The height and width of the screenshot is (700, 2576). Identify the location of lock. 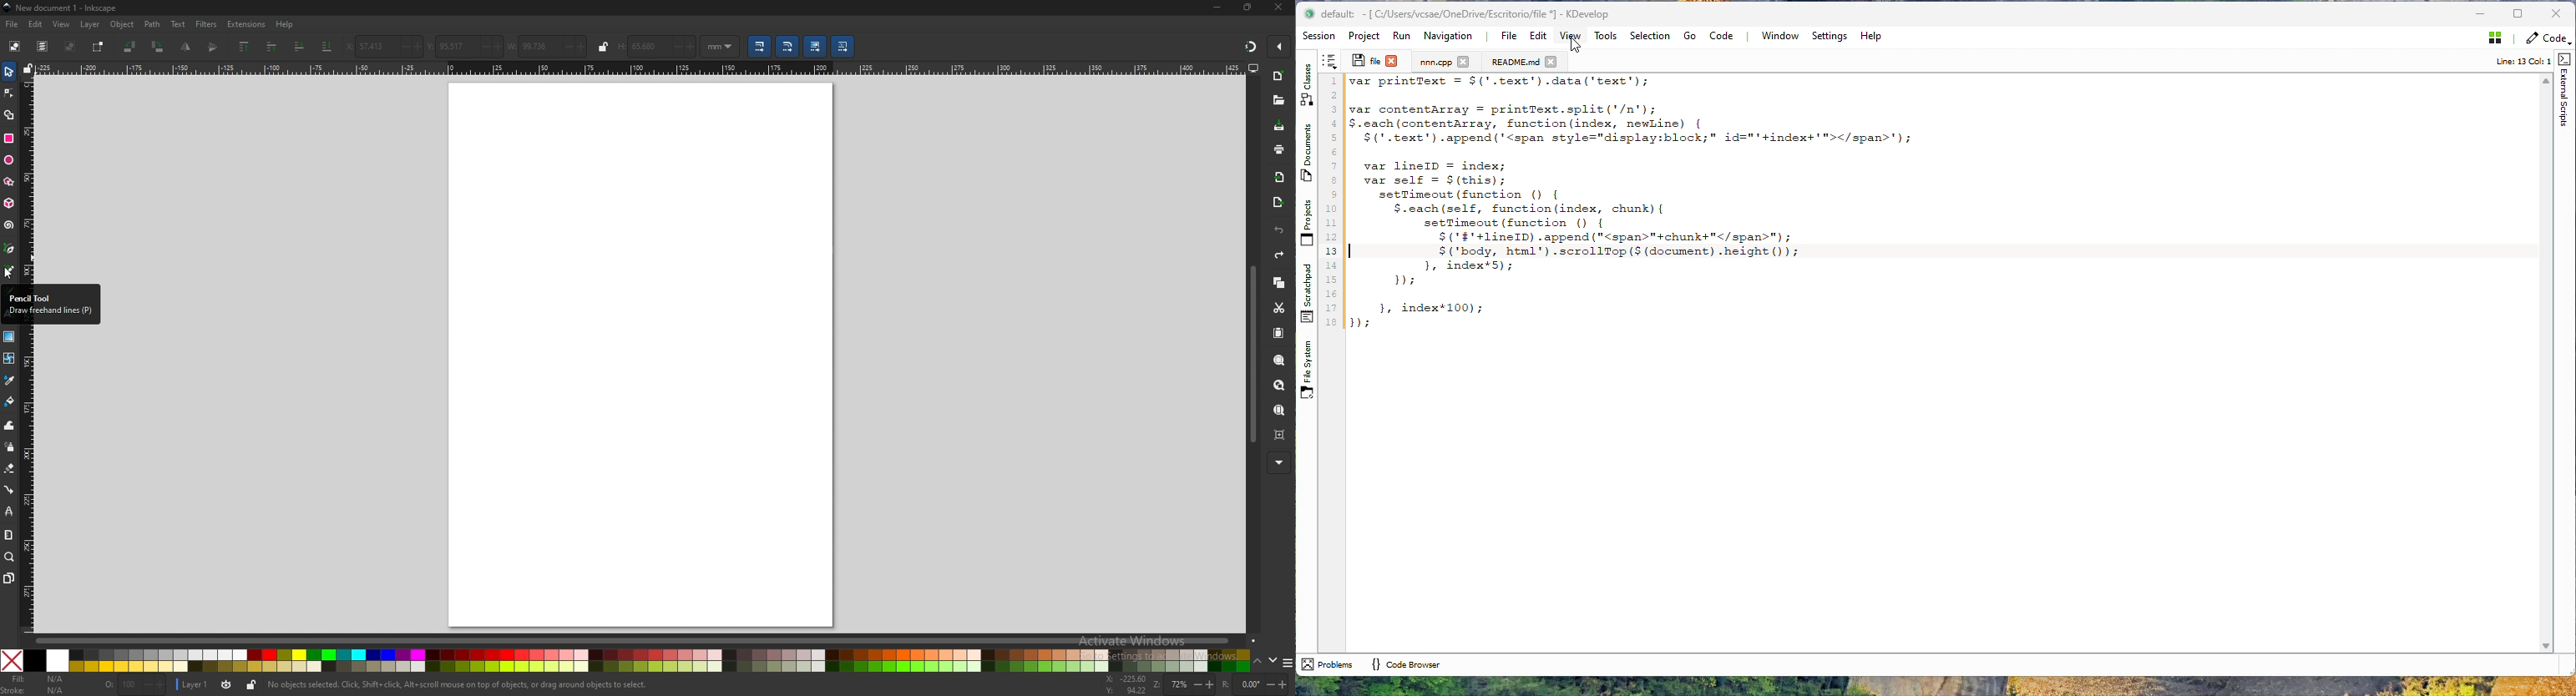
(604, 47).